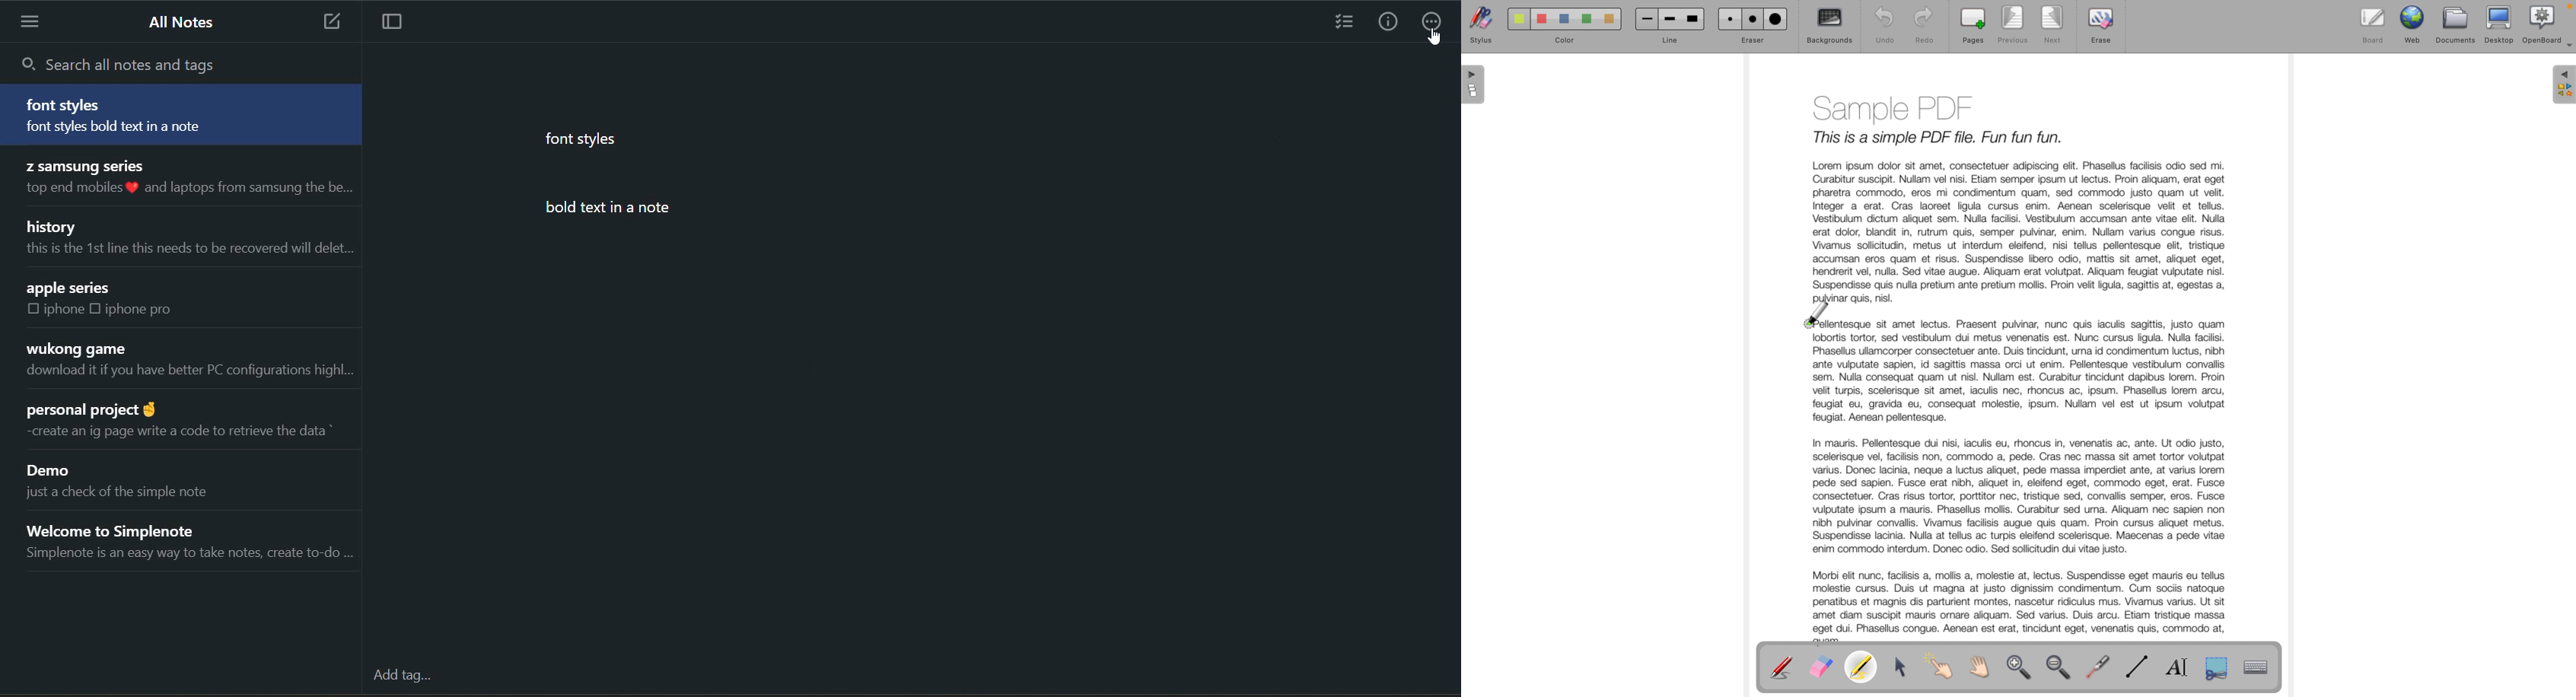  I want to click on pen, so click(1782, 667).